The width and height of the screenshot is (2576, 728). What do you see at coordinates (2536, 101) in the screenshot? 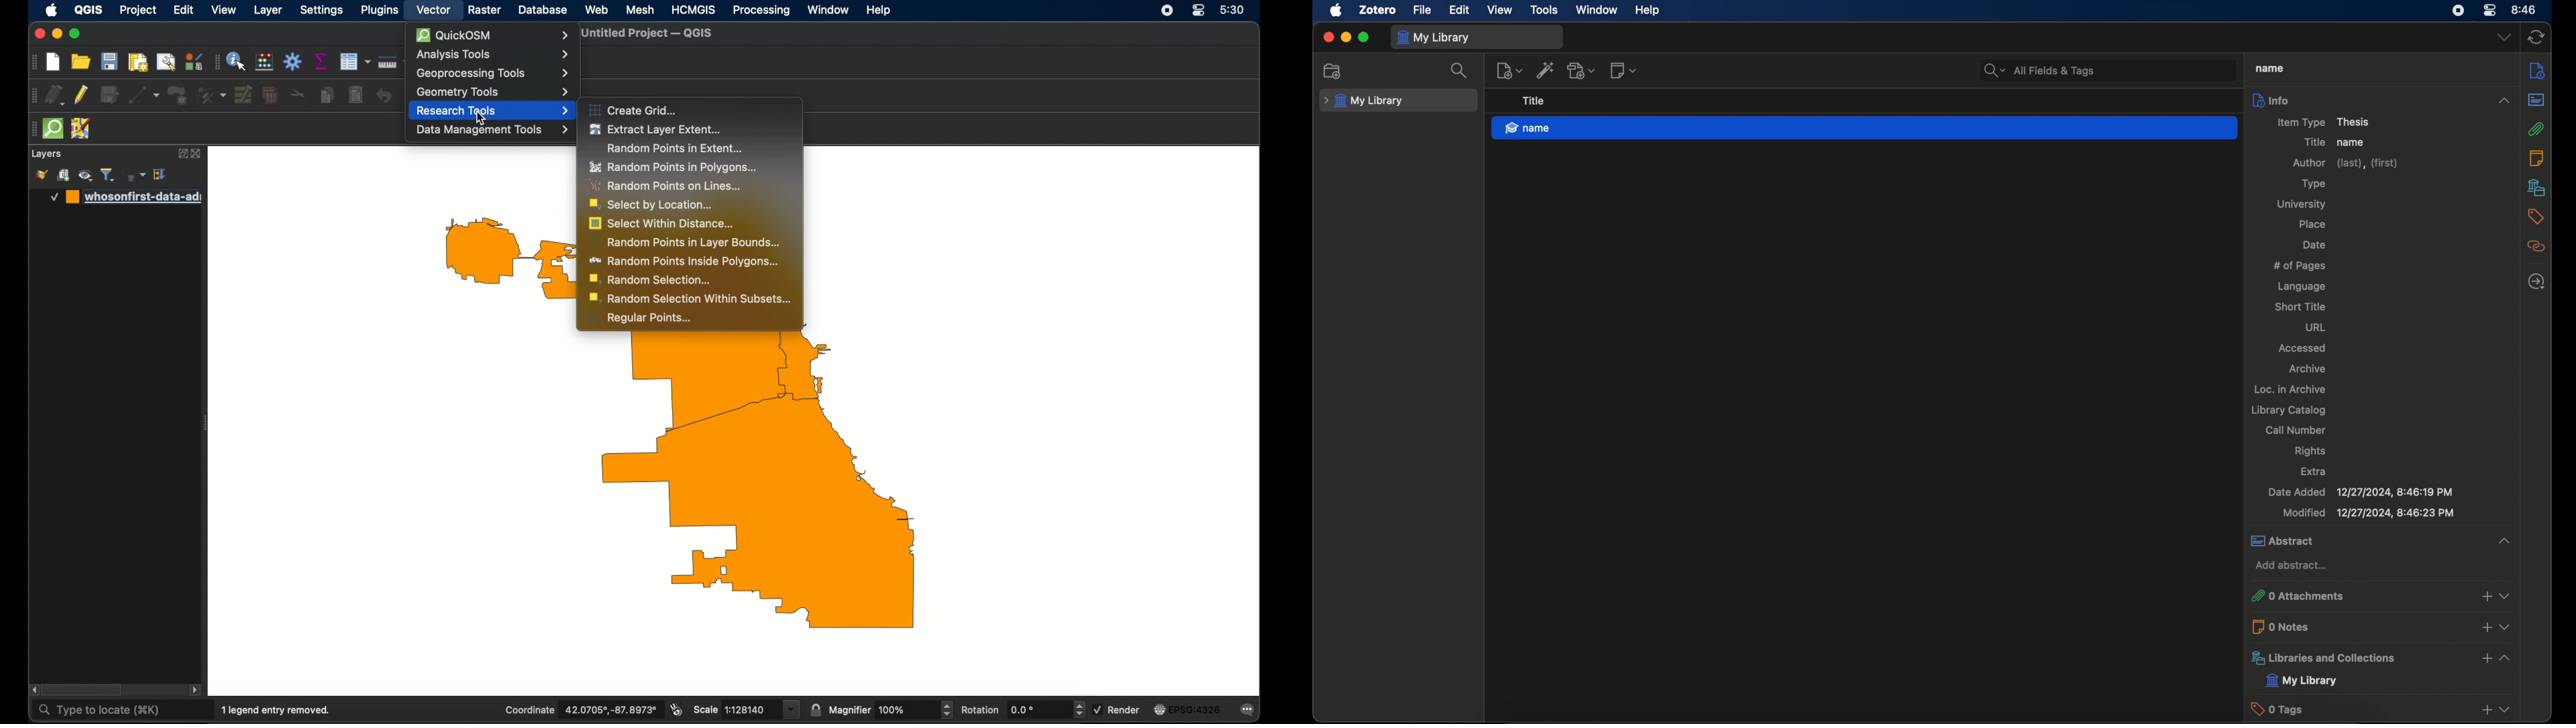
I see `abstract` at bounding box center [2536, 101].